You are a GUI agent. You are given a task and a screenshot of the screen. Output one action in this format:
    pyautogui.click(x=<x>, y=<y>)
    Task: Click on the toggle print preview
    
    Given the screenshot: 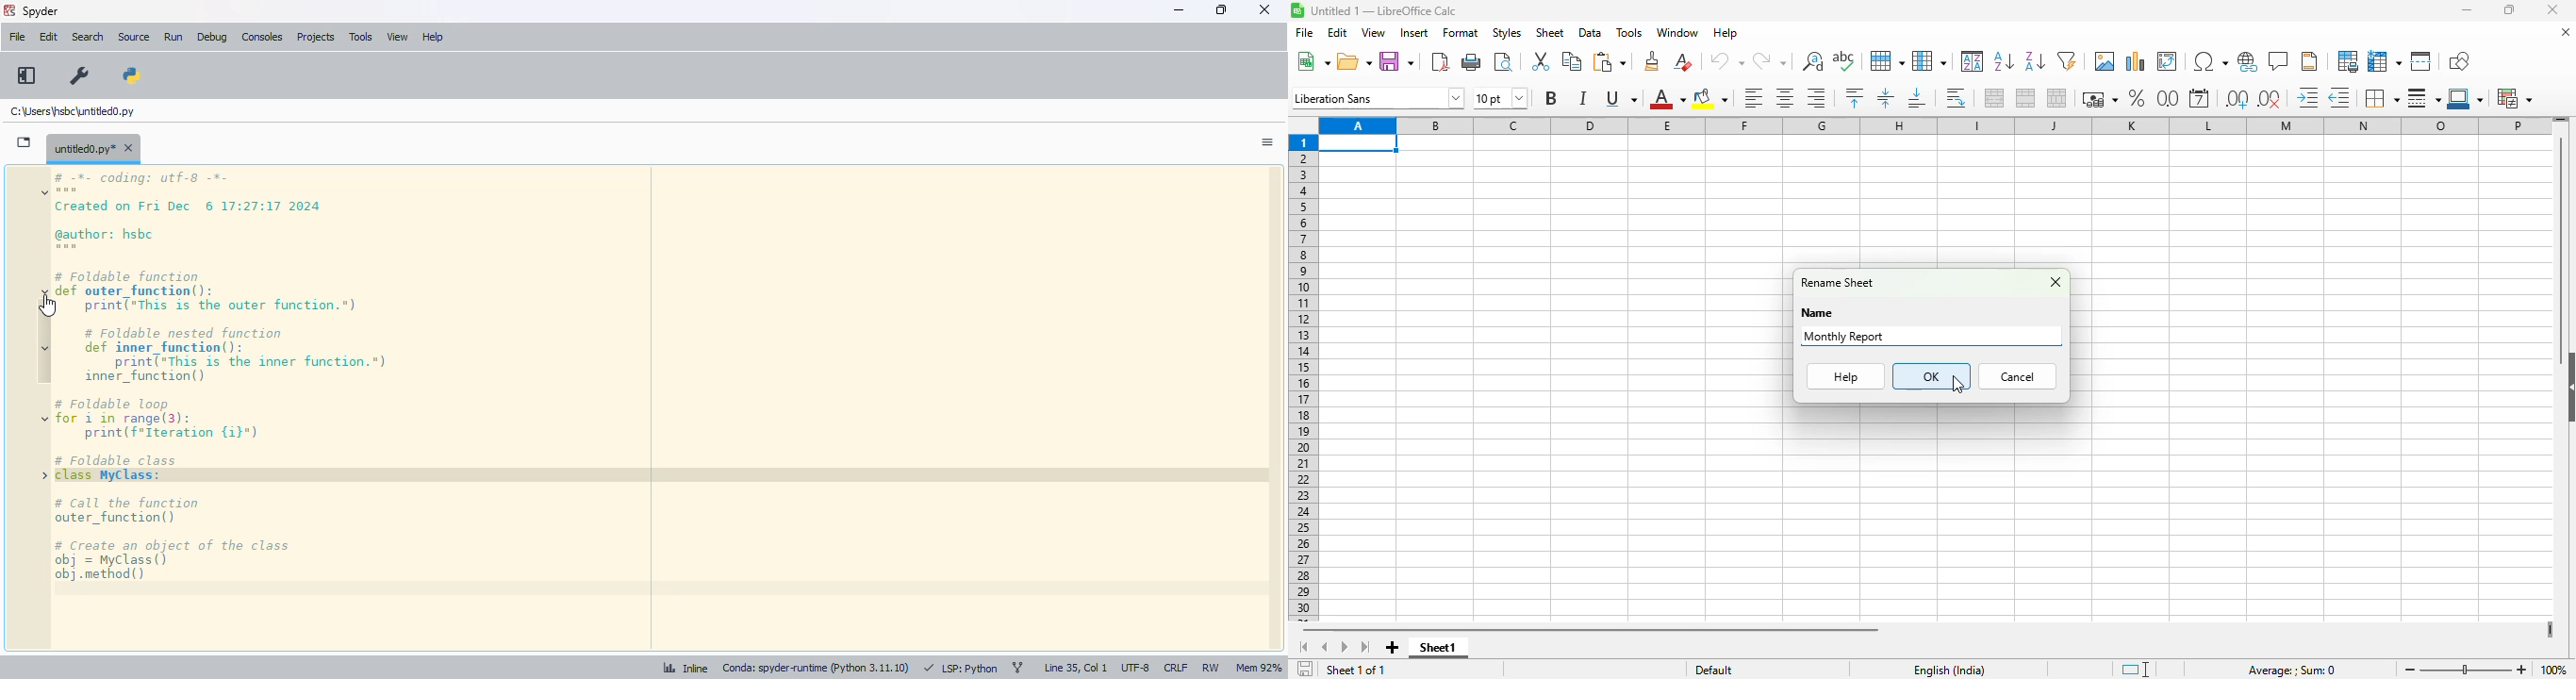 What is the action you would take?
    pyautogui.click(x=1504, y=61)
    